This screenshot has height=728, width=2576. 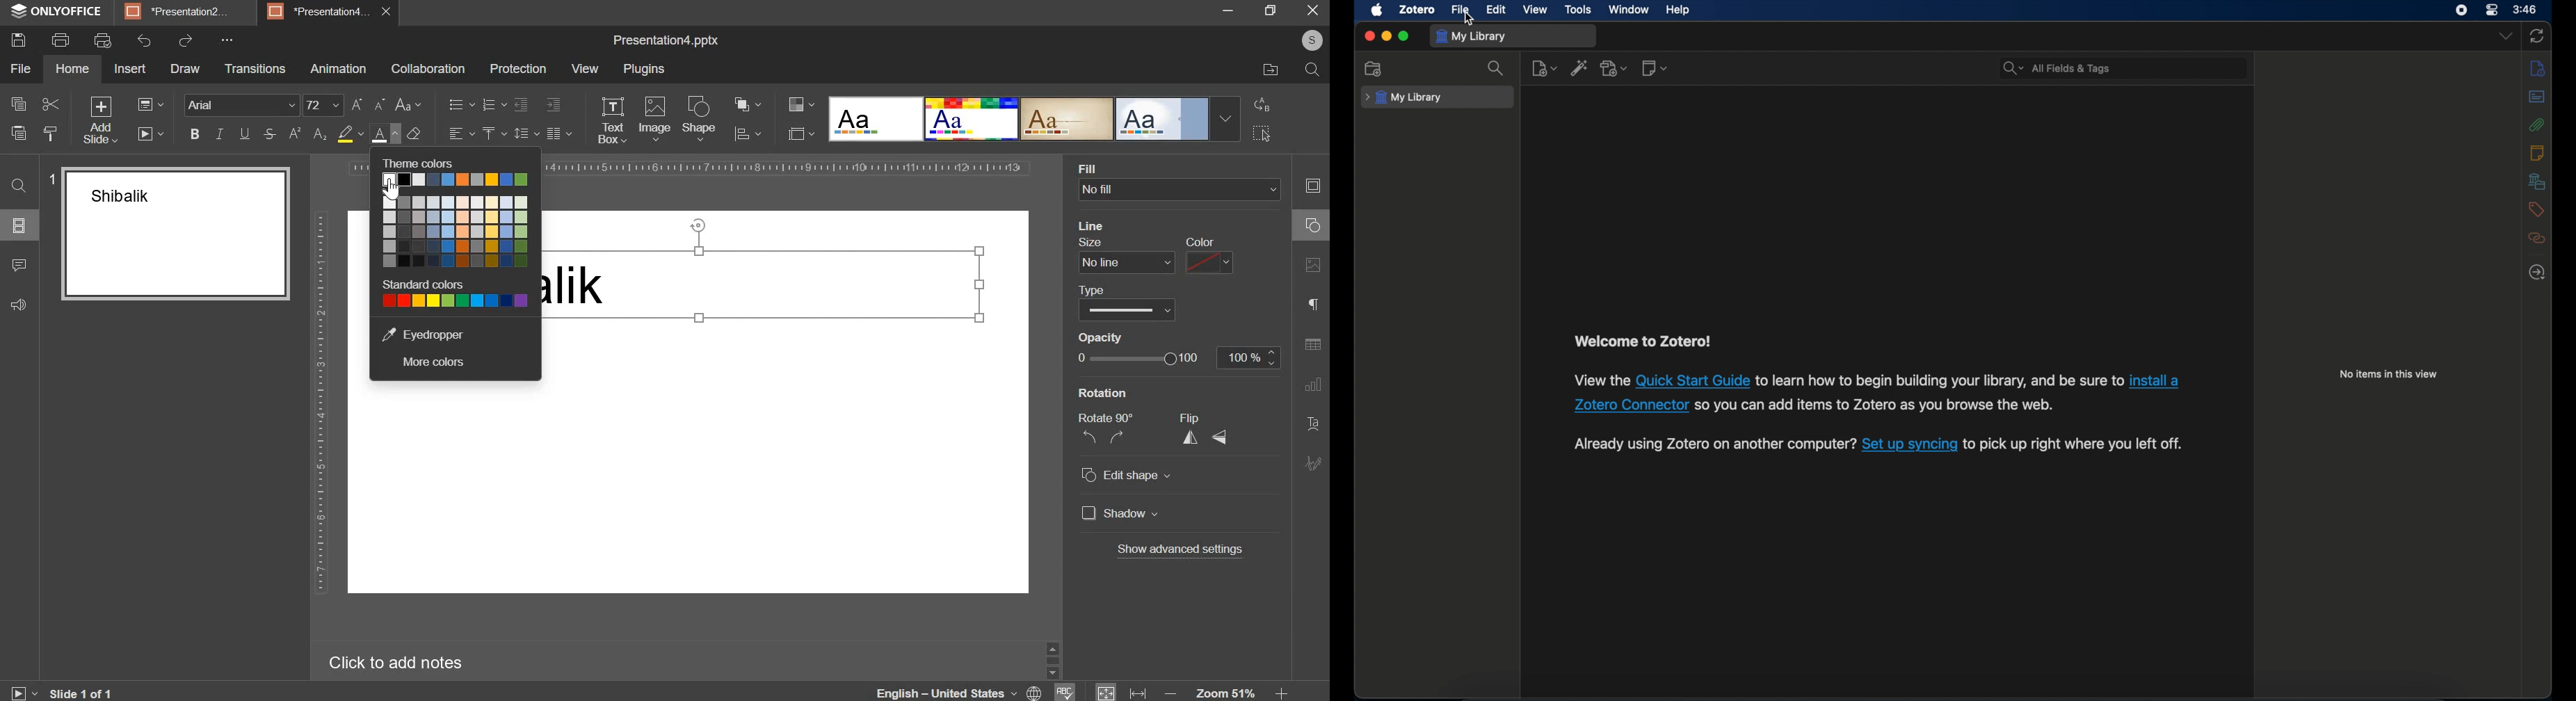 What do you see at coordinates (1404, 36) in the screenshot?
I see `maximize` at bounding box center [1404, 36].